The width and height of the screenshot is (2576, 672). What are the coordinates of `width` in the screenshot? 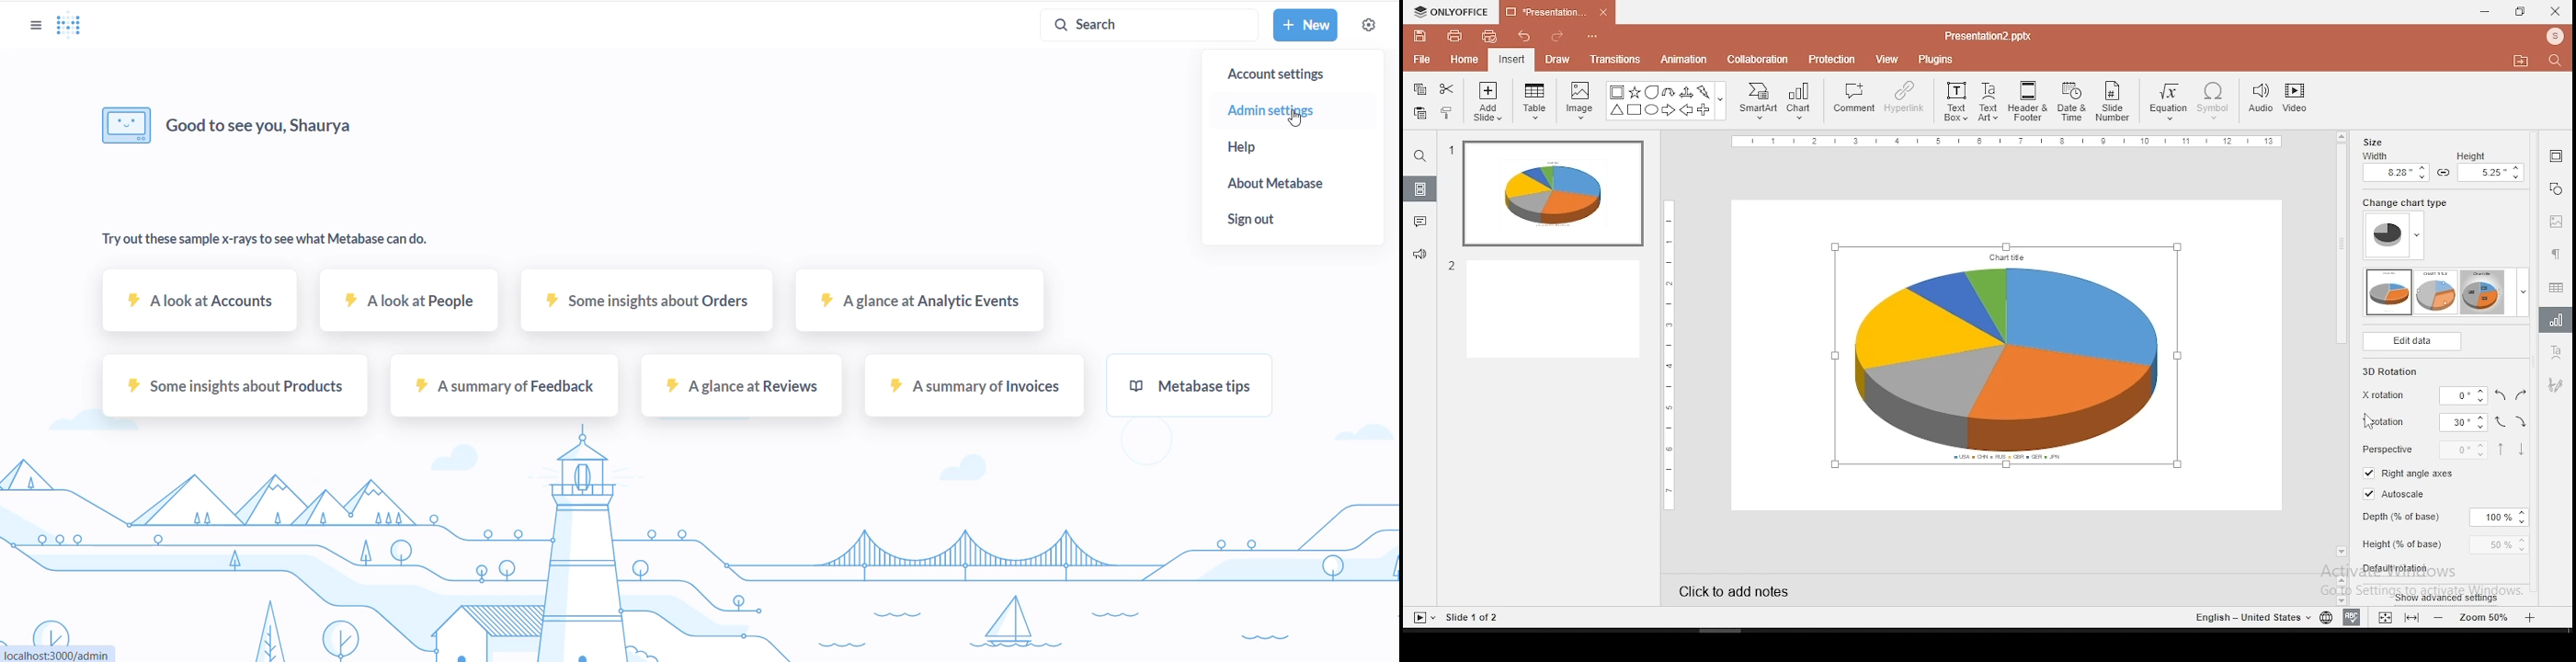 It's located at (2394, 166).